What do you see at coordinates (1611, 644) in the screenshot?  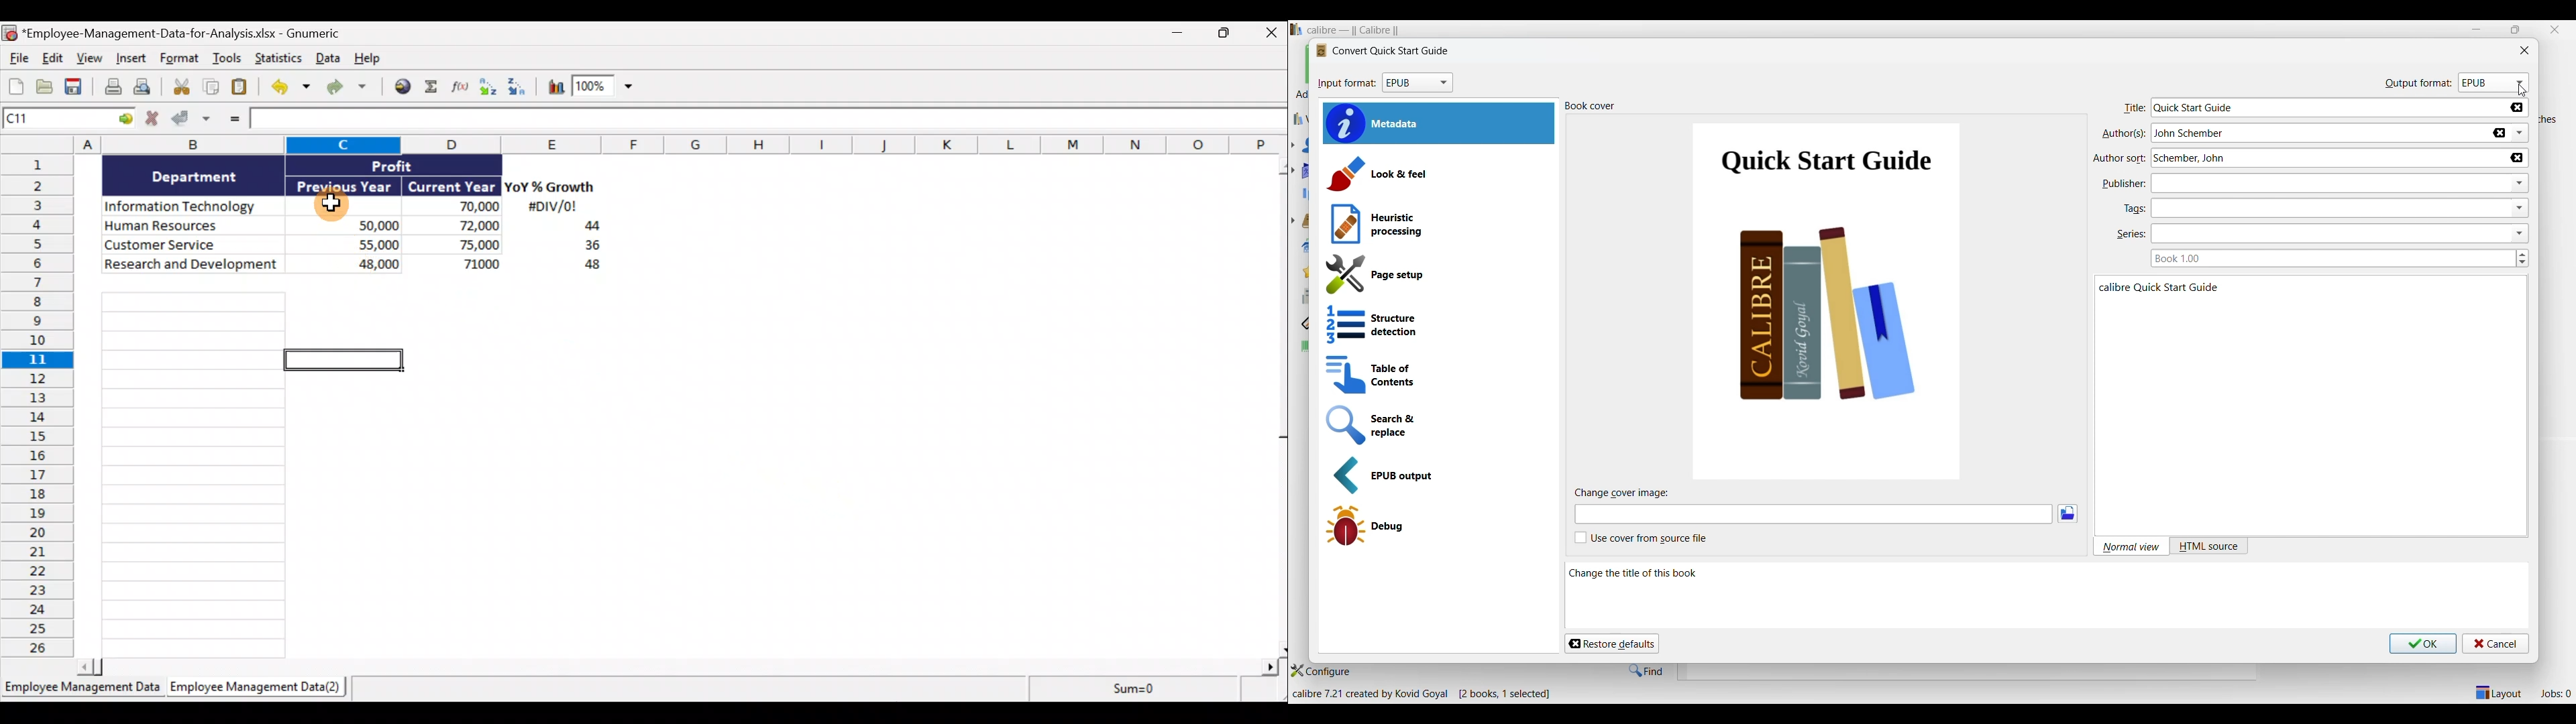 I see `Restore defaults` at bounding box center [1611, 644].